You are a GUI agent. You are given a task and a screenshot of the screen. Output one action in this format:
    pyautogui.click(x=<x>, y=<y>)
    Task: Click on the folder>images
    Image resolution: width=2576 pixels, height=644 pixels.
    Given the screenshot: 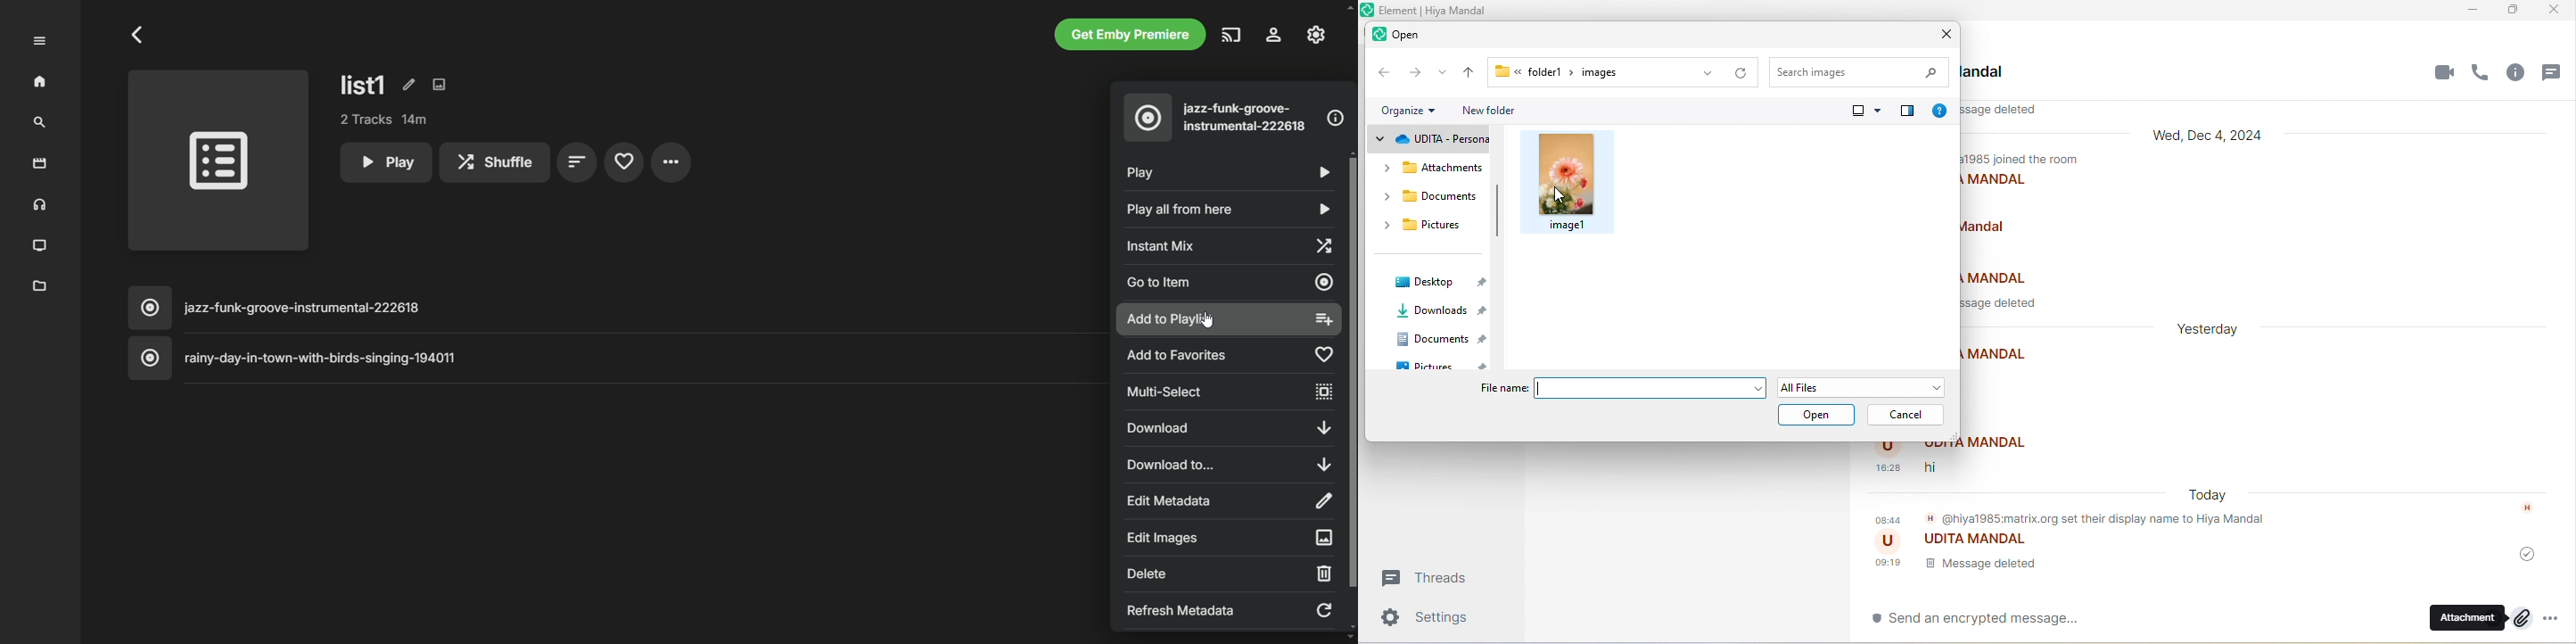 What is the action you would take?
    pyautogui.click(x=1585, y=72)
    